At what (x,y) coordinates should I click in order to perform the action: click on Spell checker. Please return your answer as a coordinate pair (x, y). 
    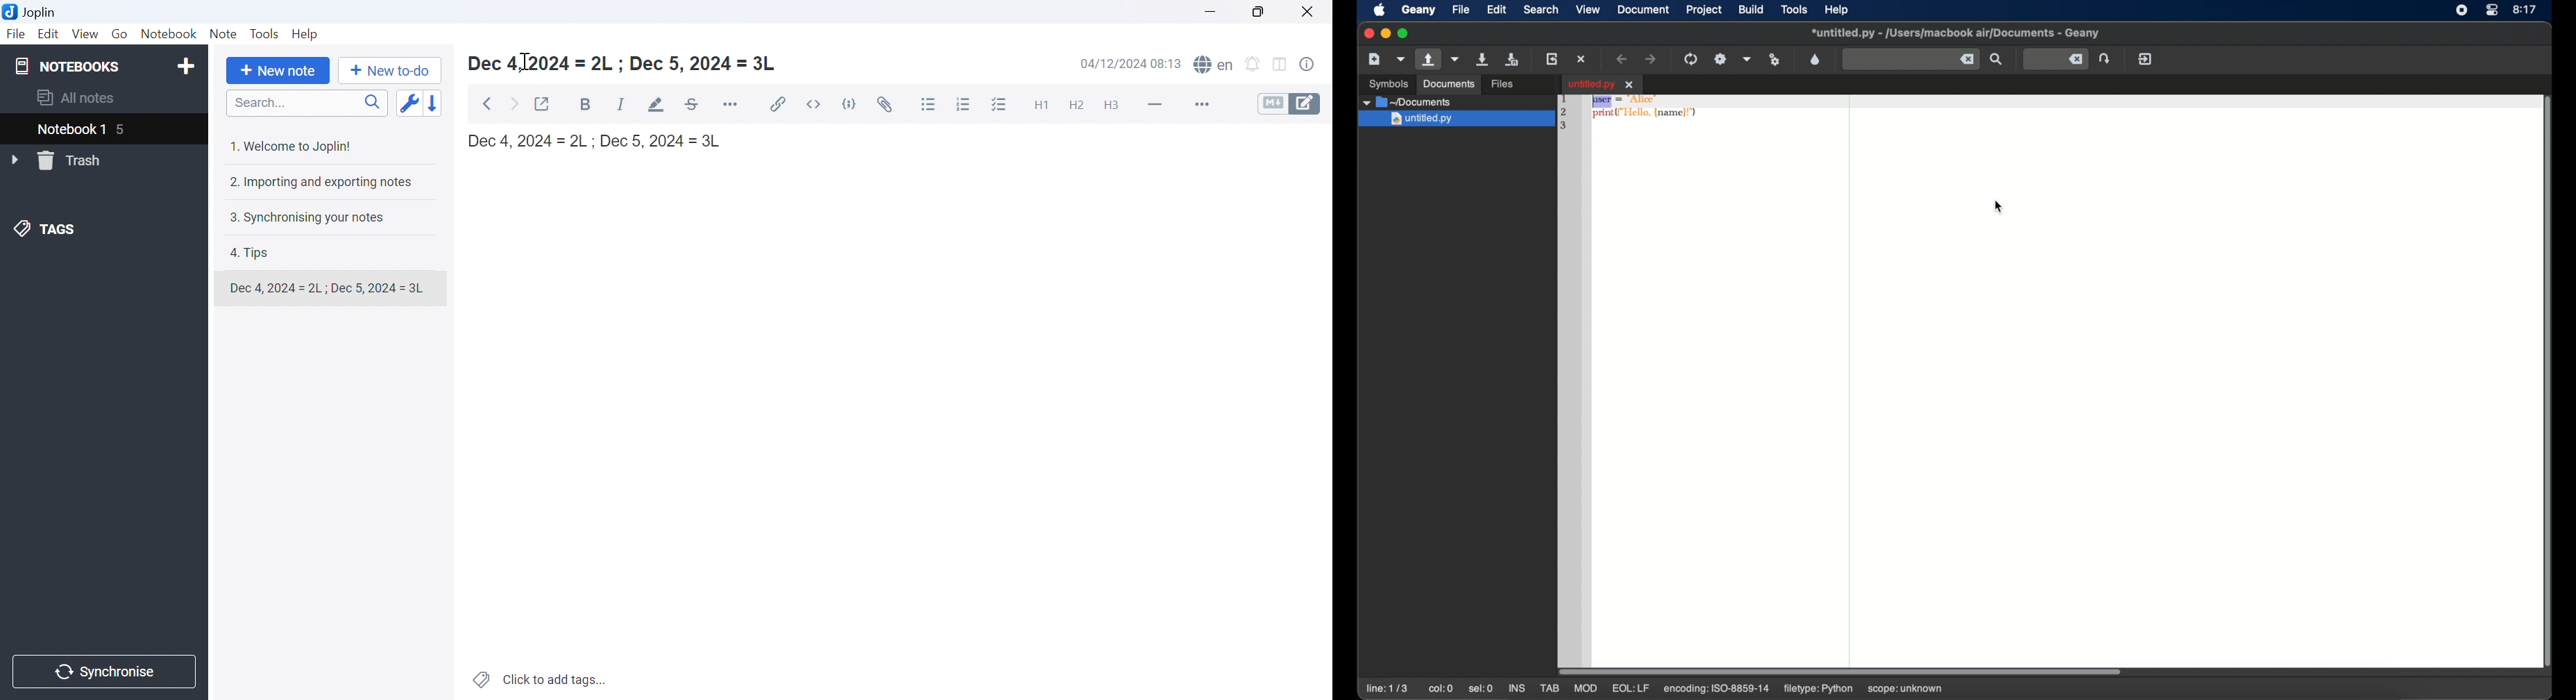
    Looking at the image, I should click on (1215, 65).